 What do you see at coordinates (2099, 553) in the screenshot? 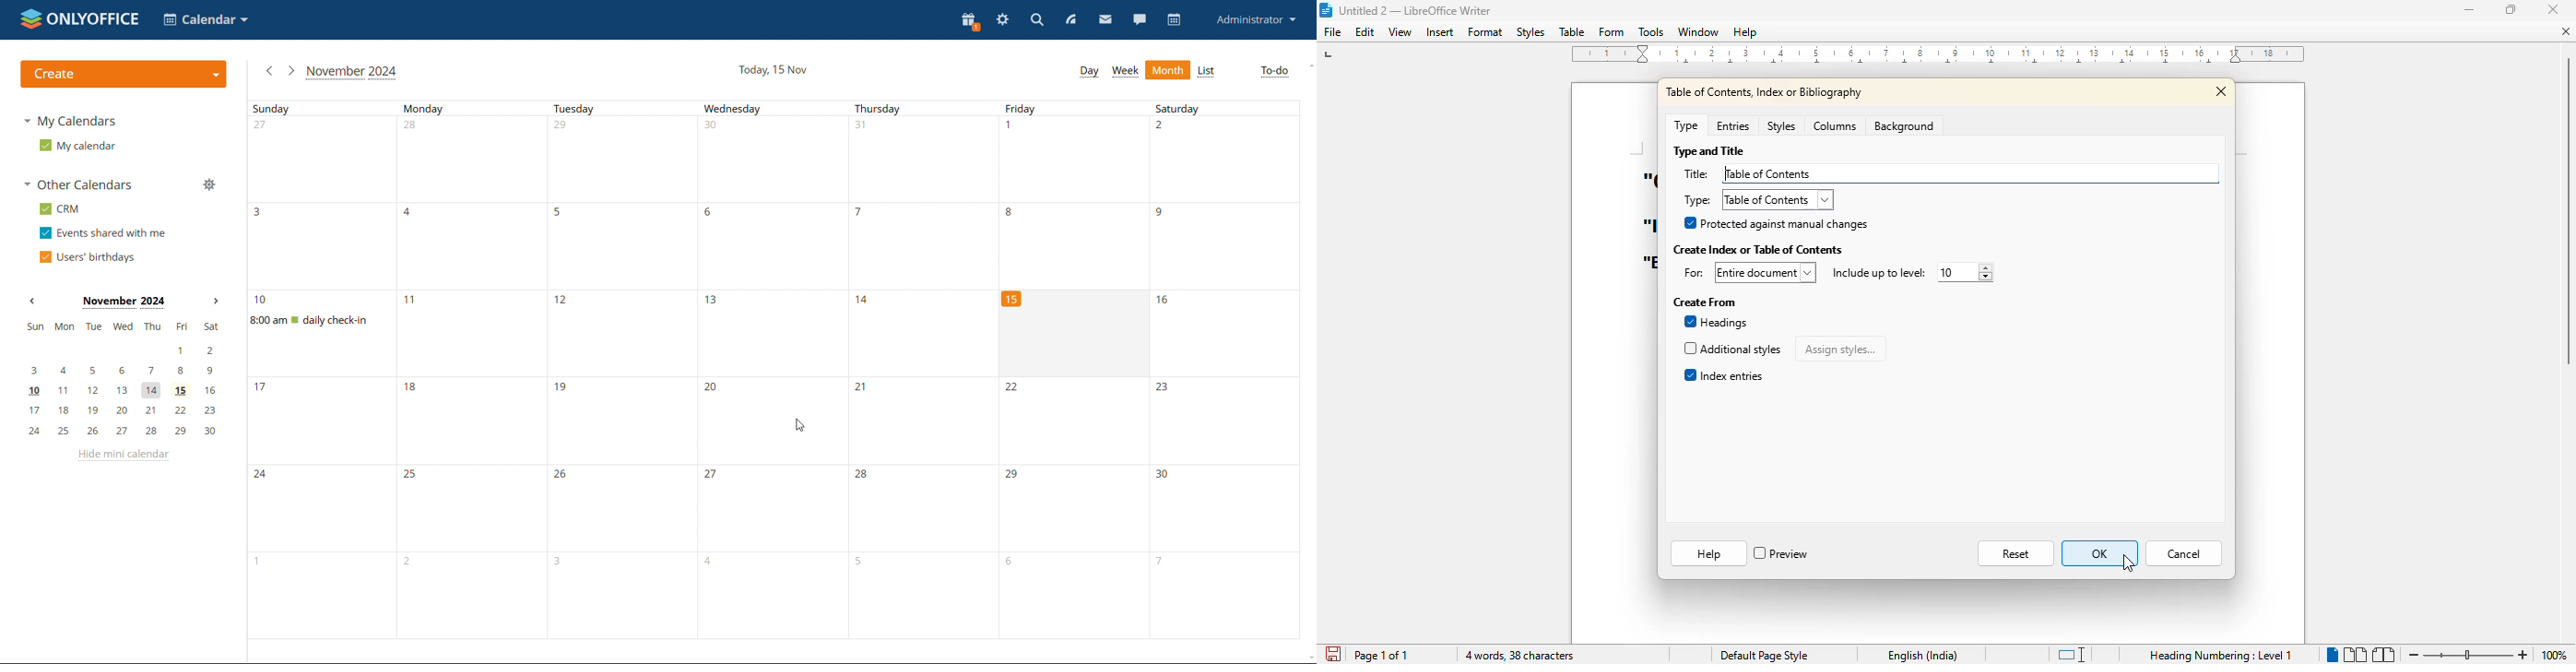
I see `OK` at bounding box center [2099, 553].